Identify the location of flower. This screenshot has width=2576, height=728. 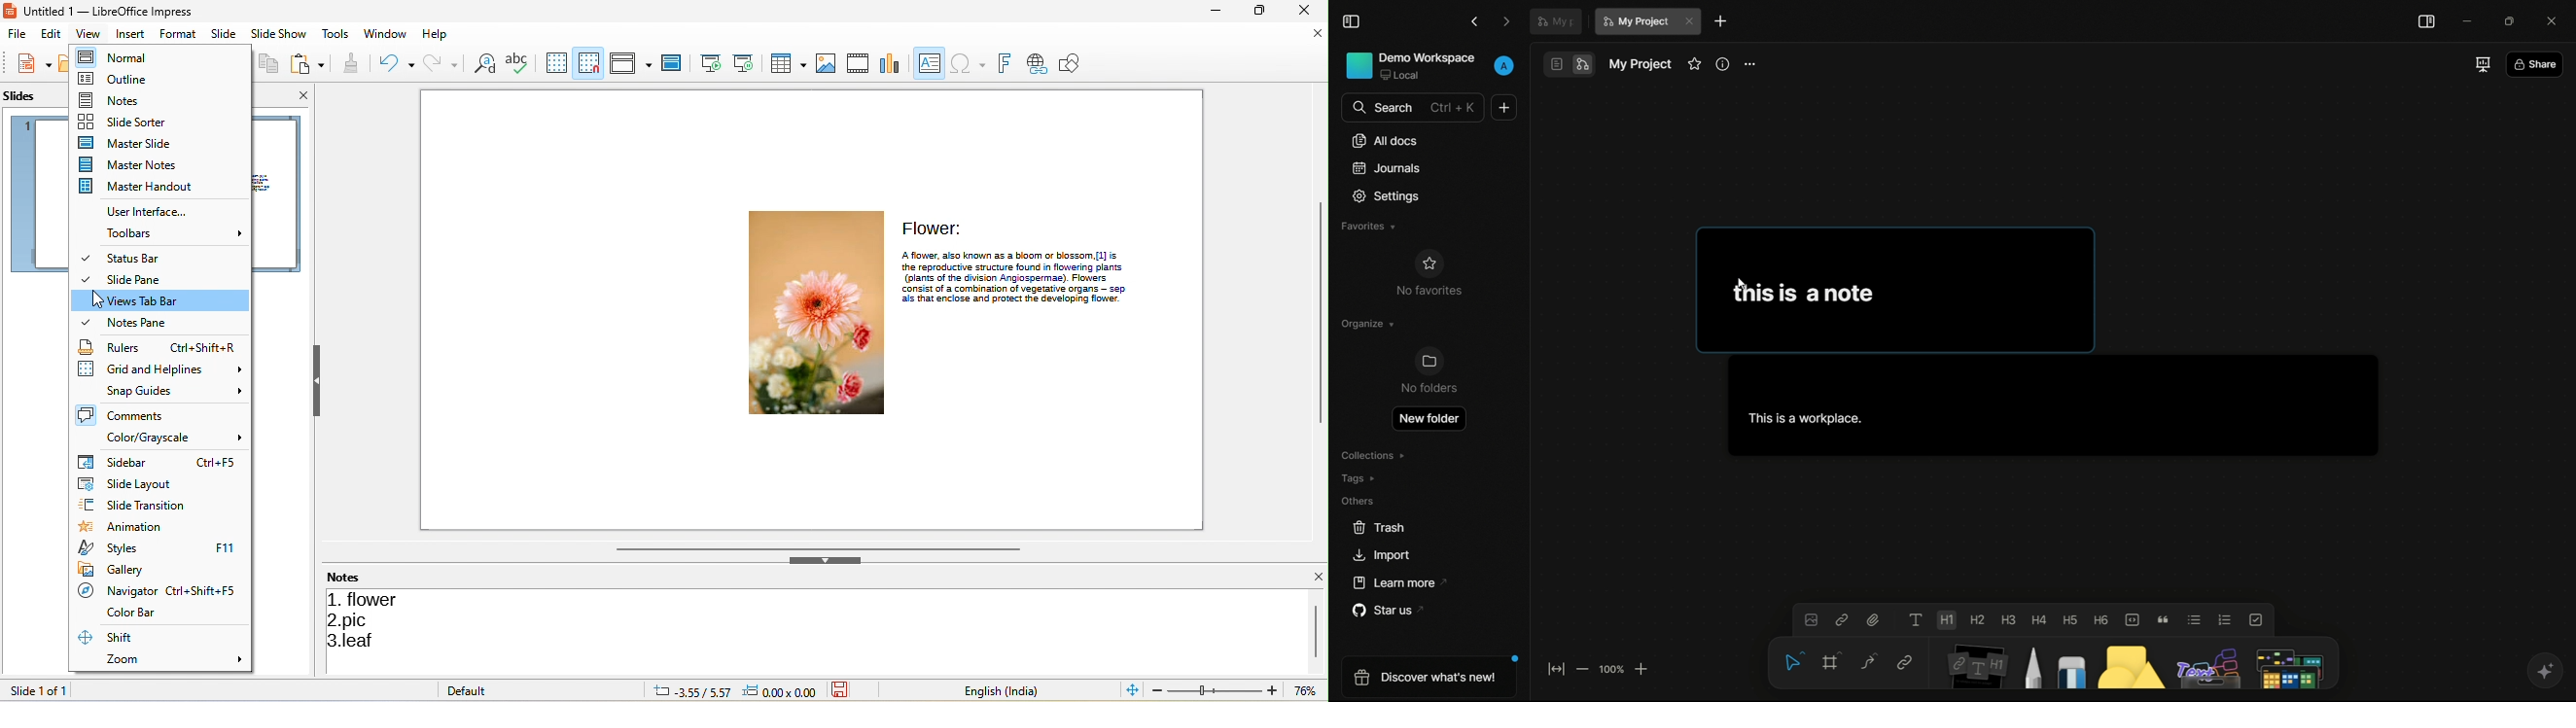
(369, 598).